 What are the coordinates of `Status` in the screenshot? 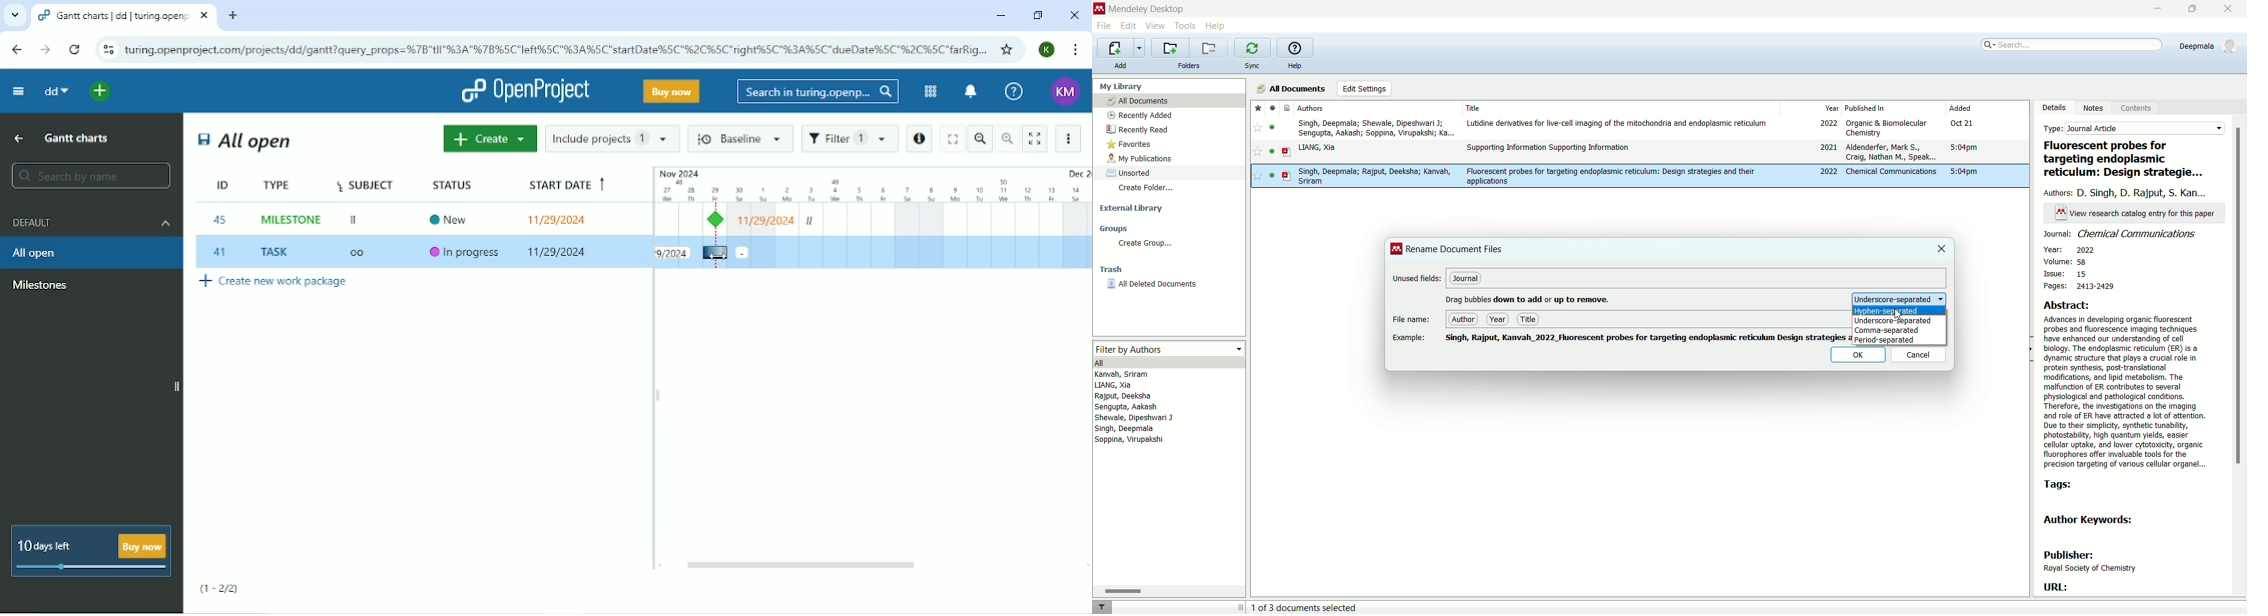 It's located at (457, 185).